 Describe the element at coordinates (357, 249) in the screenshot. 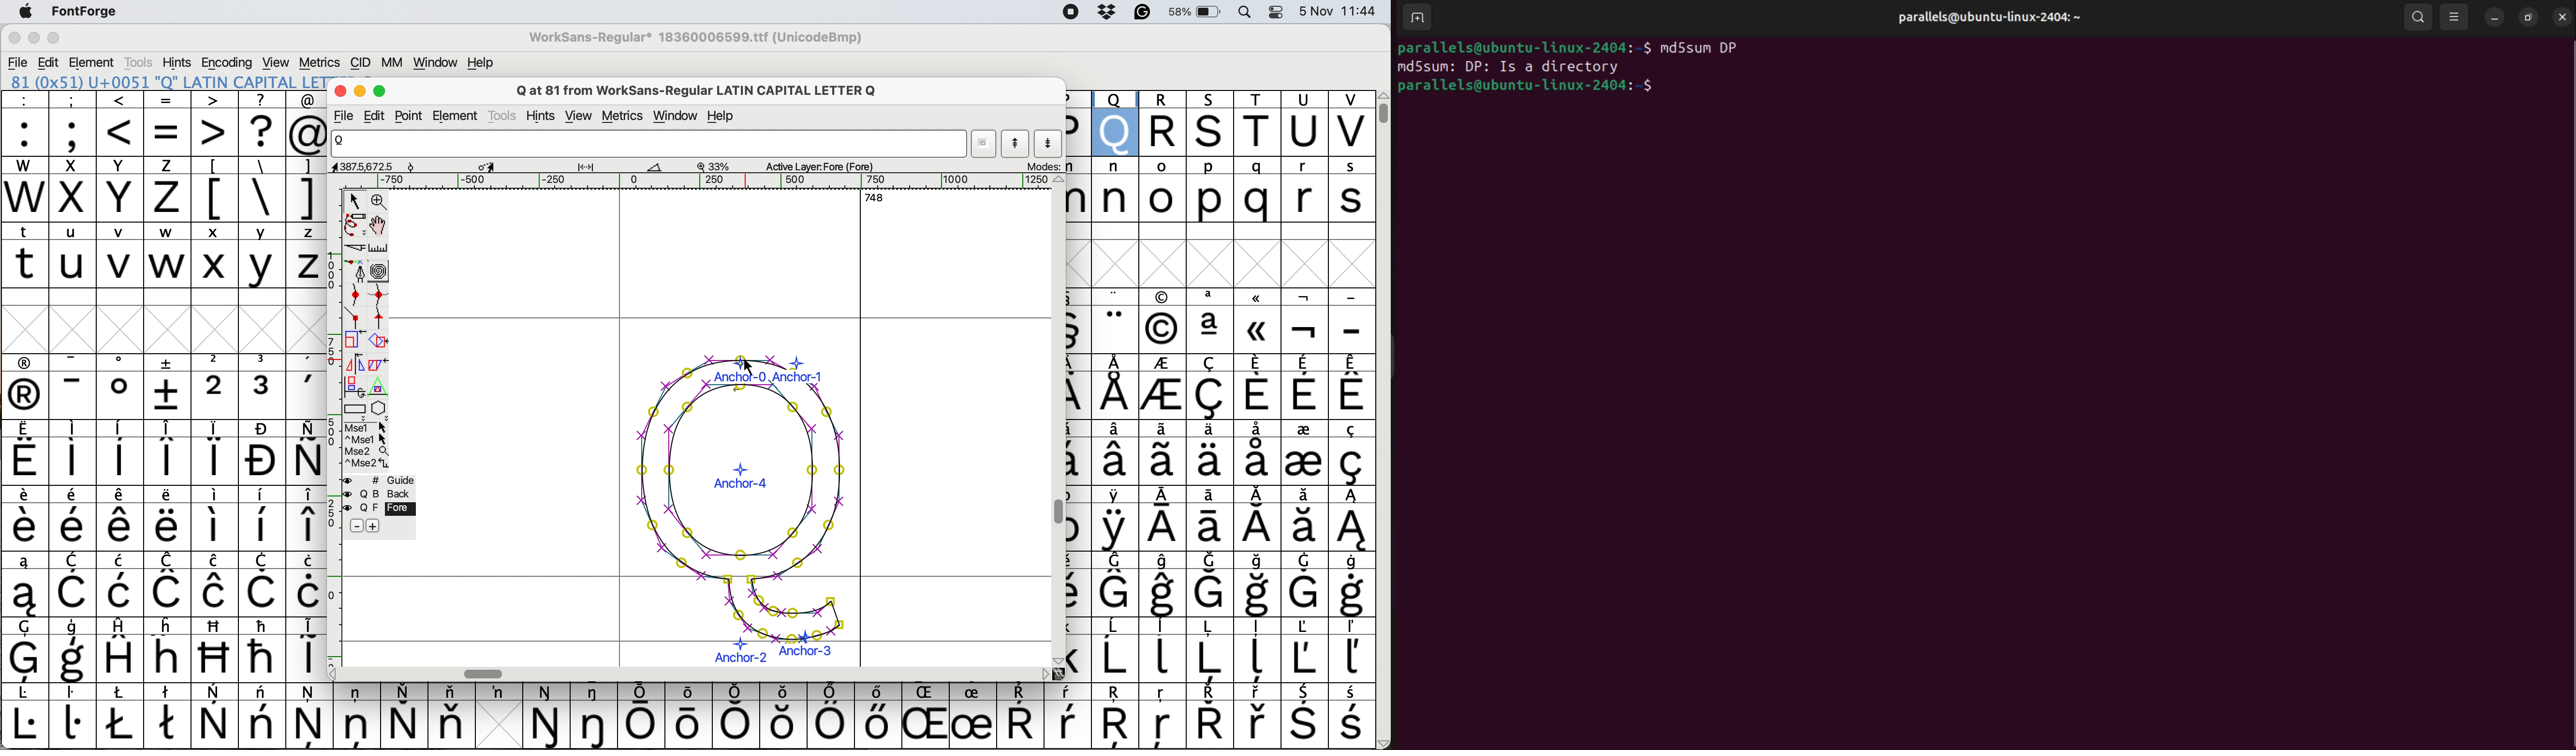

I see `cut splines in two` at that location.